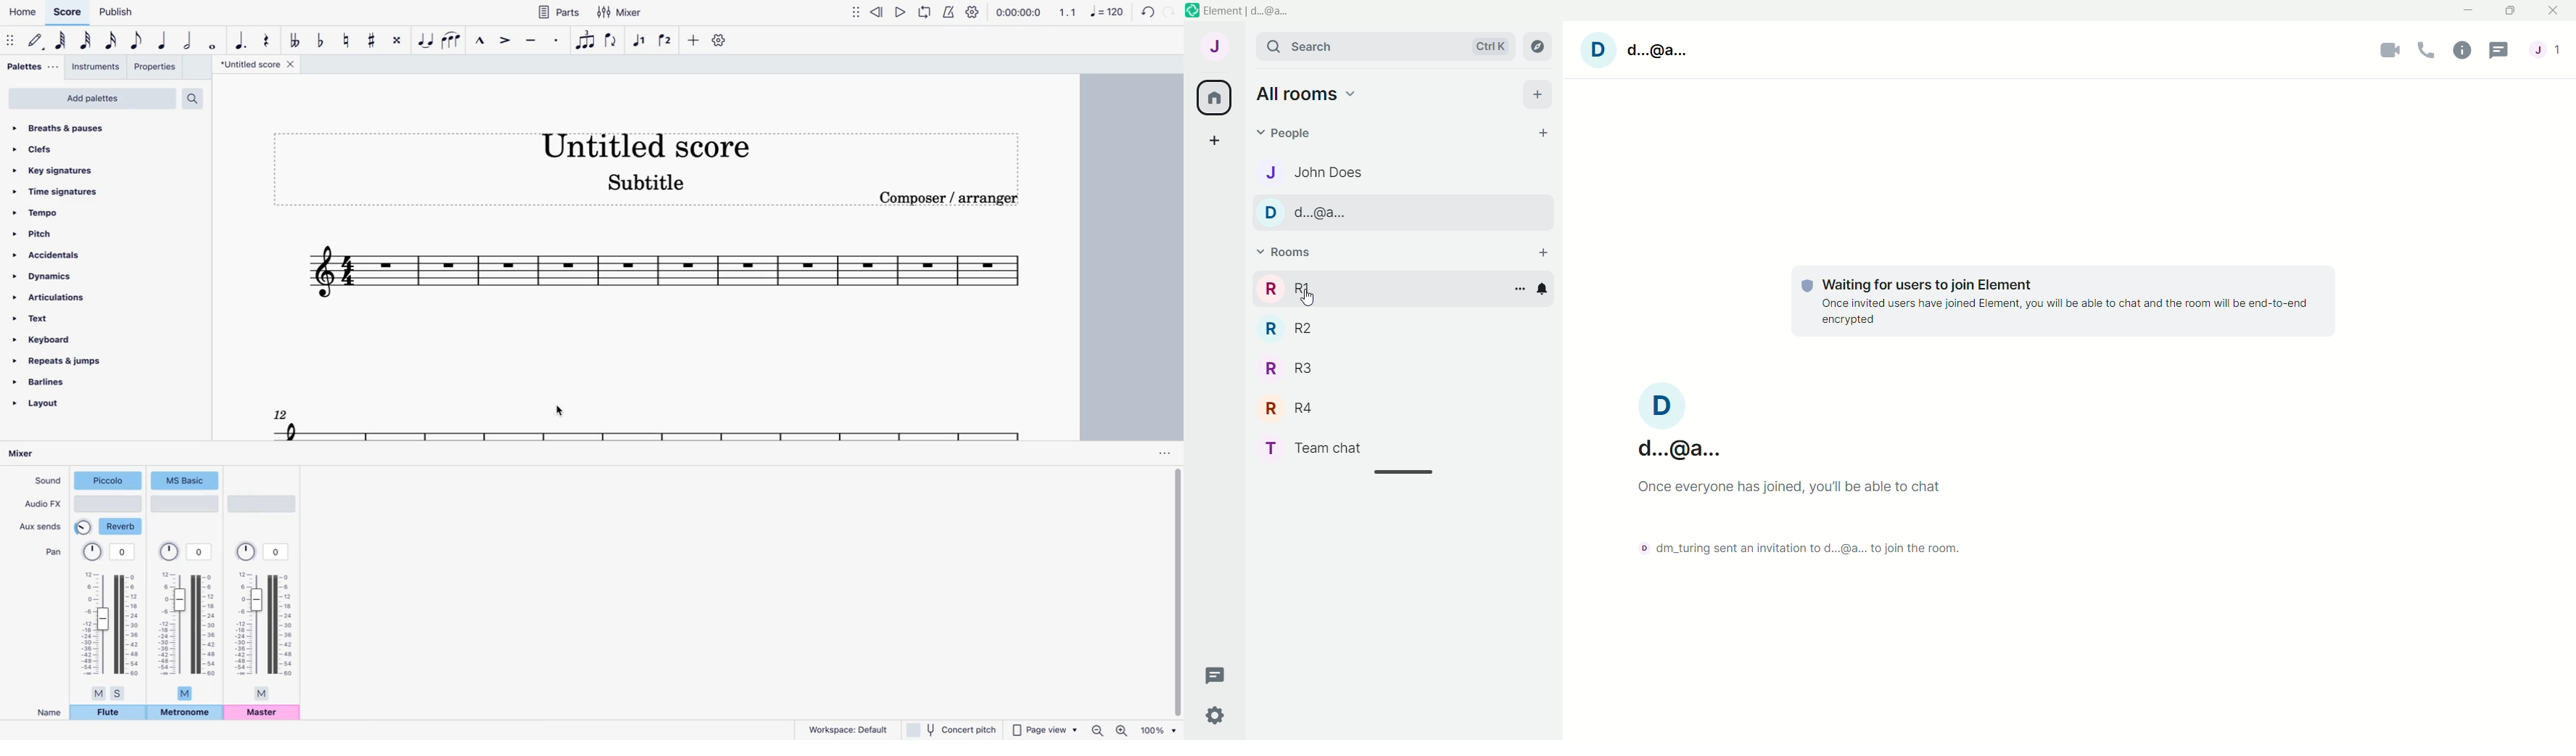  What do you see at coordinates (452, 39) in the screenshot?
I see `slur` at bounding box center [452, 39].